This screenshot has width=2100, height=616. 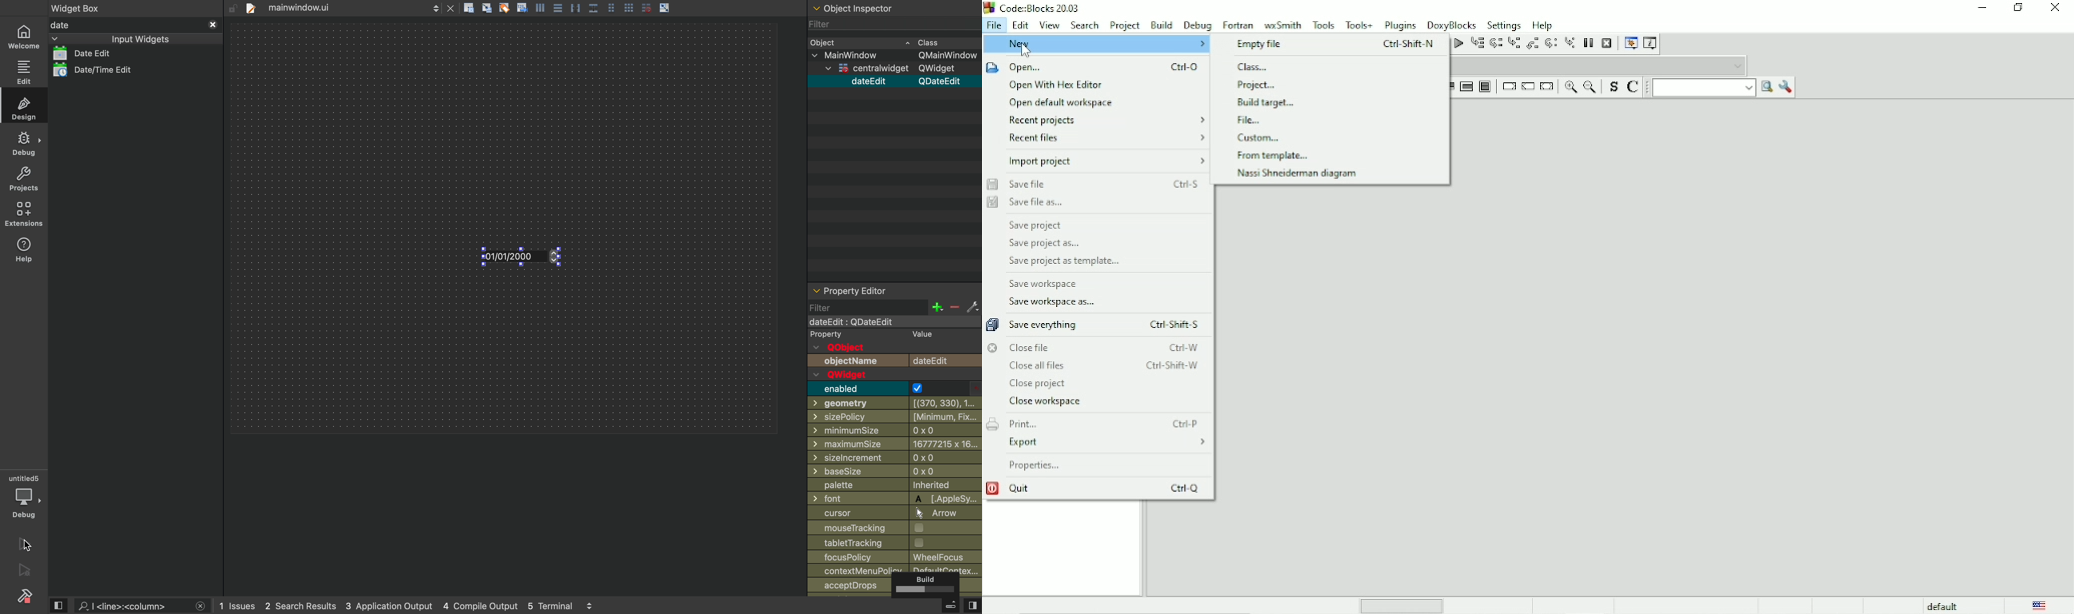 I want to click on Save workspace as, so click(x=1055, y=302).